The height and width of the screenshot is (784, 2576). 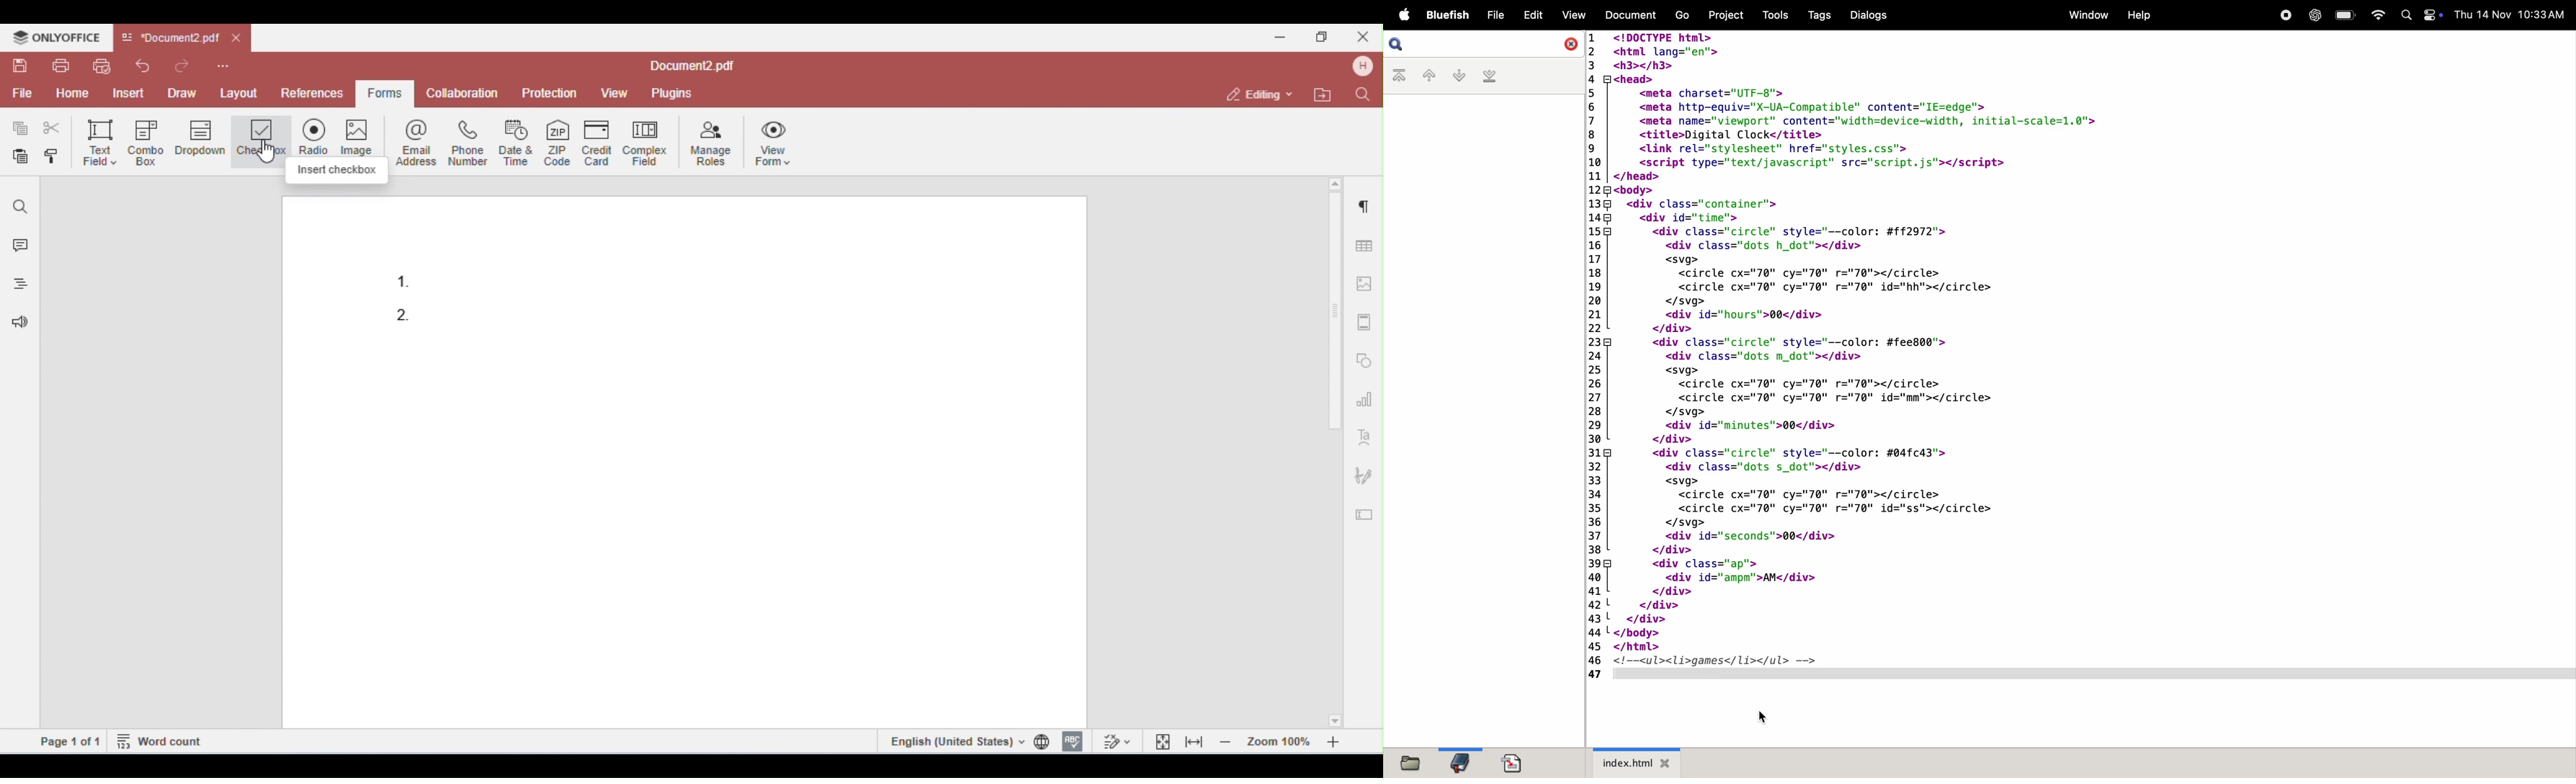 I want to click on apple widgets, so click(x=2421, y=15).